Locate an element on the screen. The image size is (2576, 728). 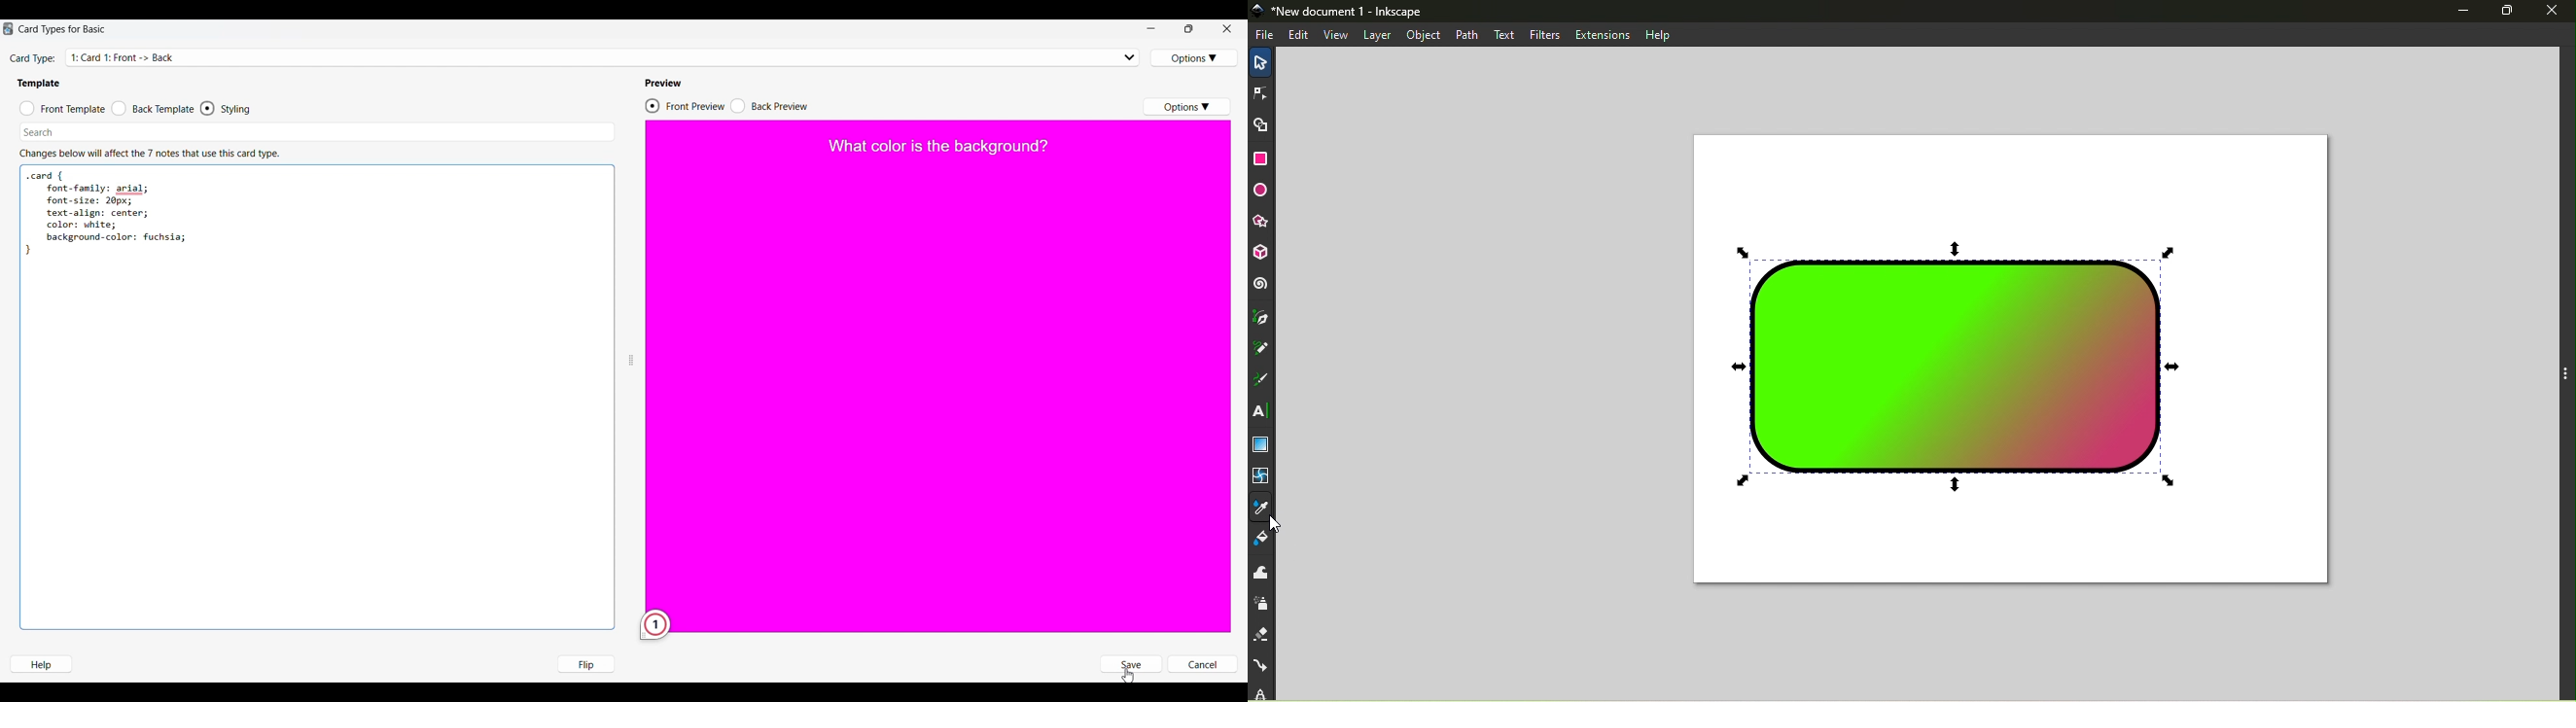
Template styling is located at coordinates (238, 109).